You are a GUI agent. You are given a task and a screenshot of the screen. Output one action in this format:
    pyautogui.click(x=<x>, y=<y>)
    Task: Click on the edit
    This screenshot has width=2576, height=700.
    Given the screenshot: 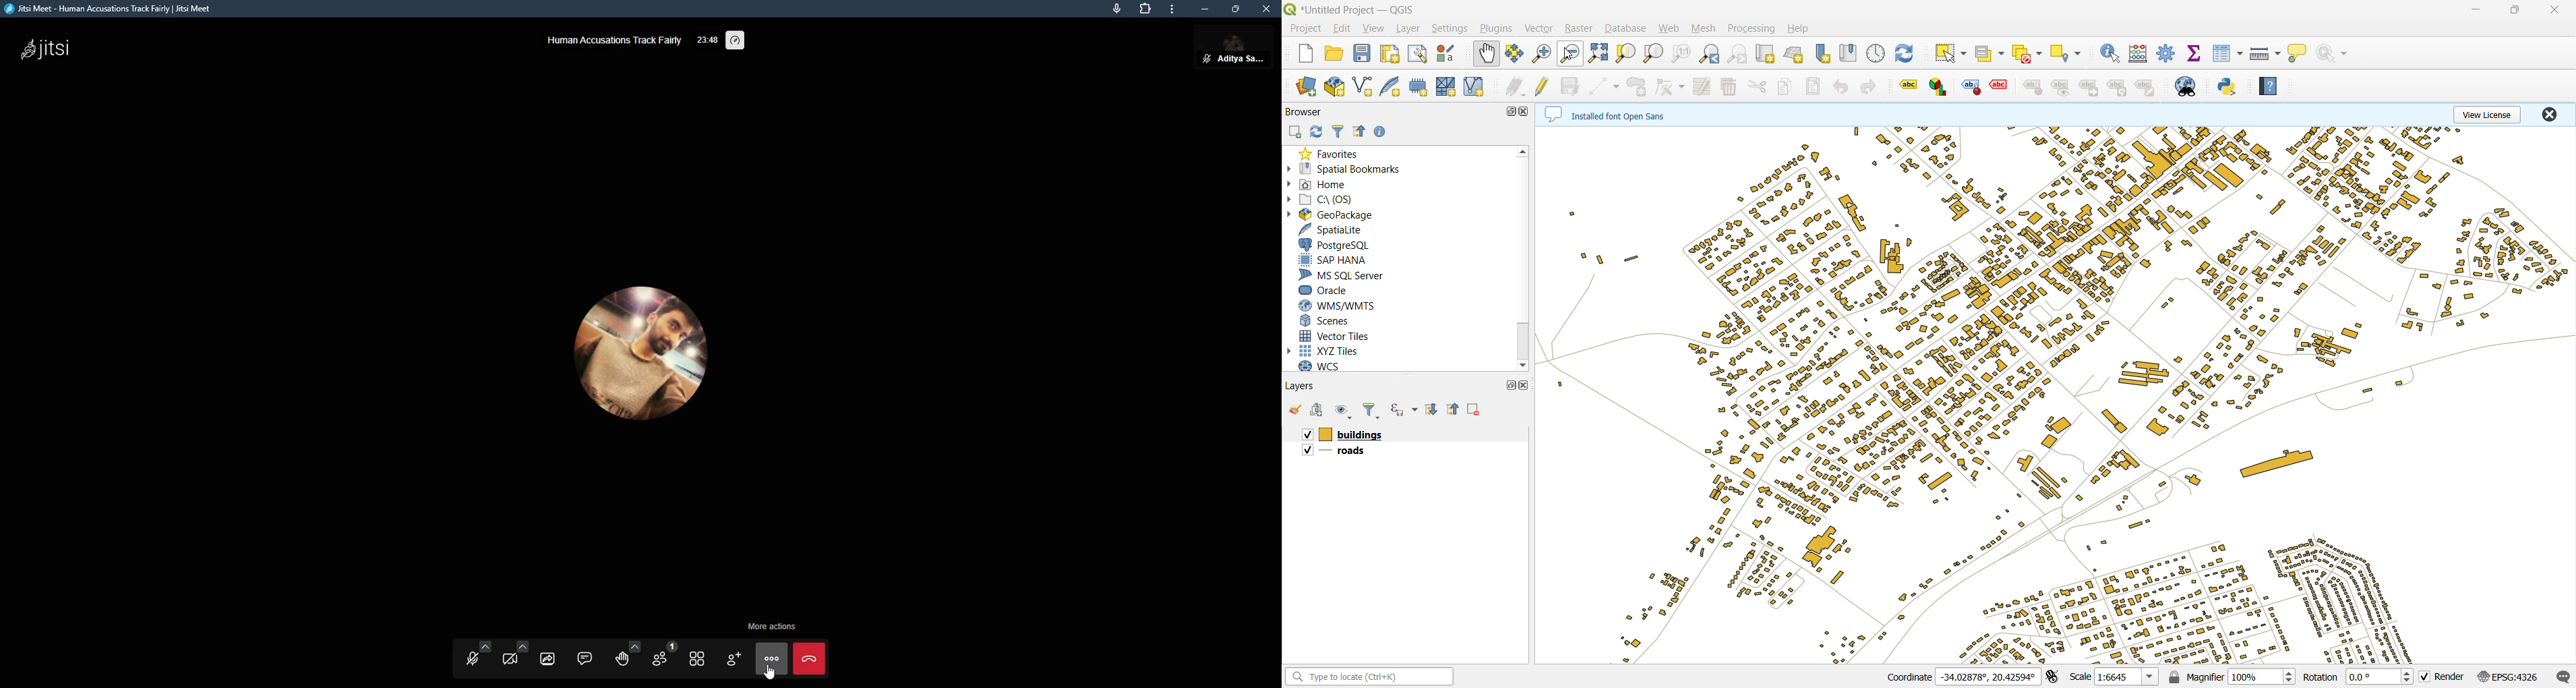 What is the action you would take?
    pyautogui.click(x=1342, y=28)
    